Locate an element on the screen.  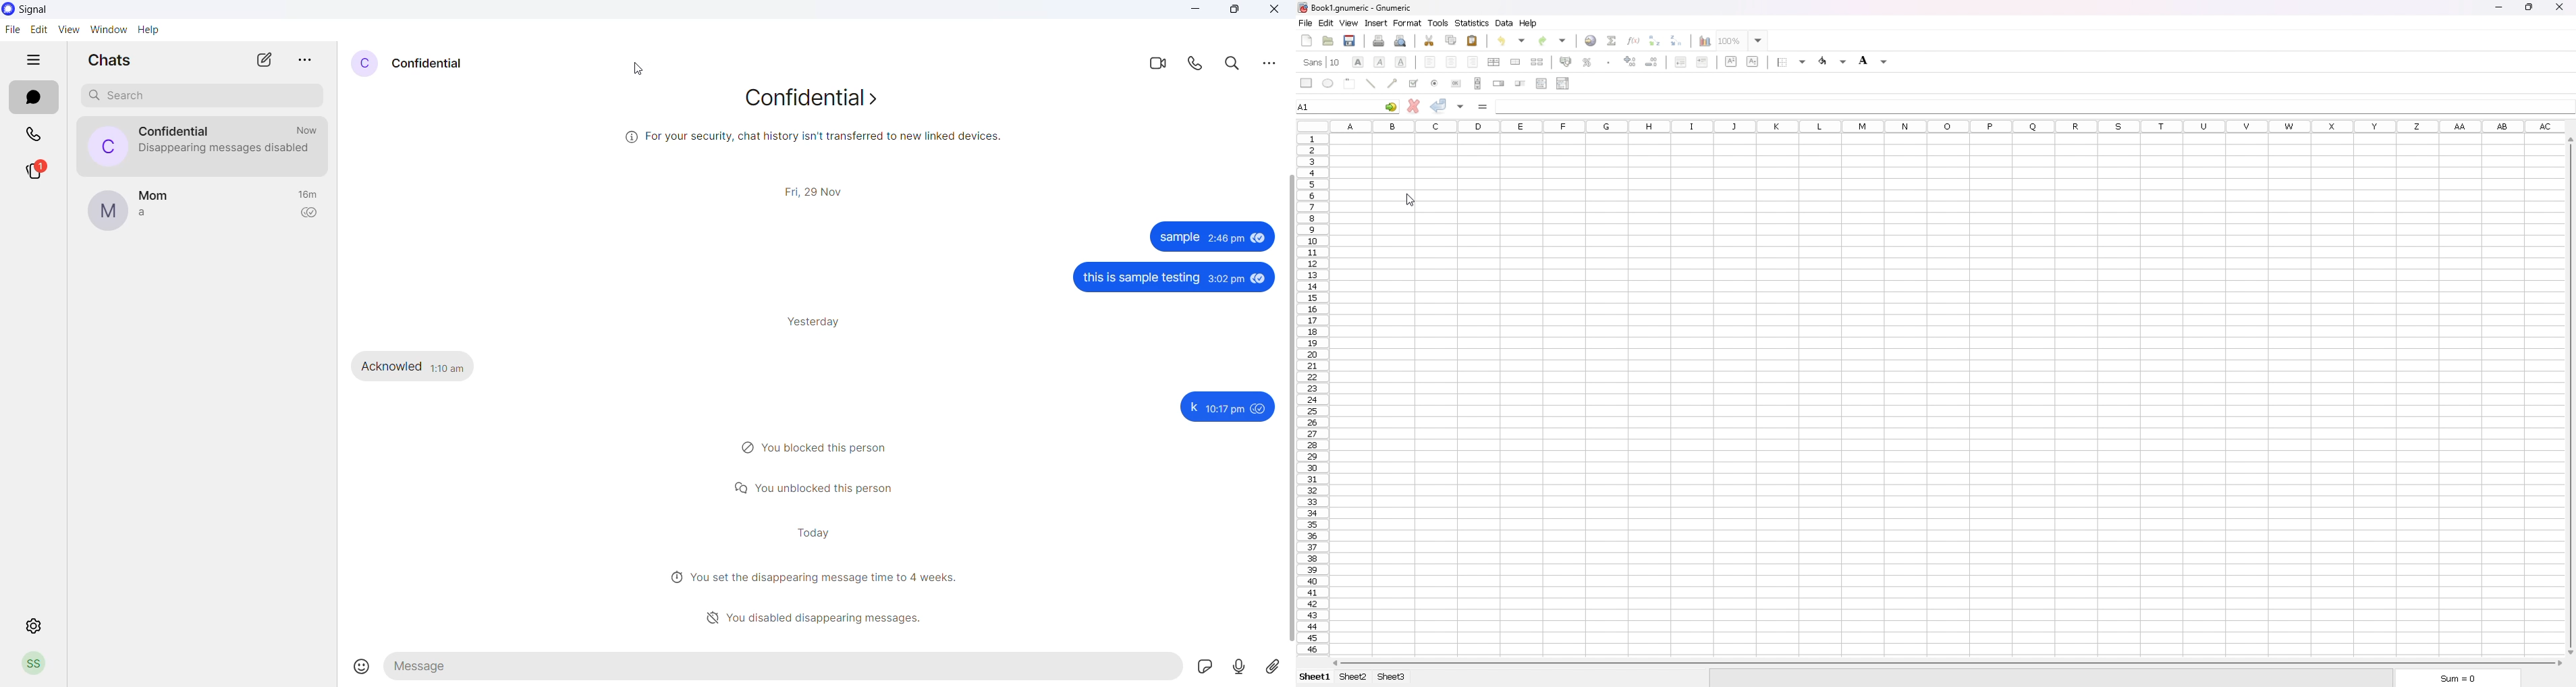
combo box is located at coordinates (1563, 83).